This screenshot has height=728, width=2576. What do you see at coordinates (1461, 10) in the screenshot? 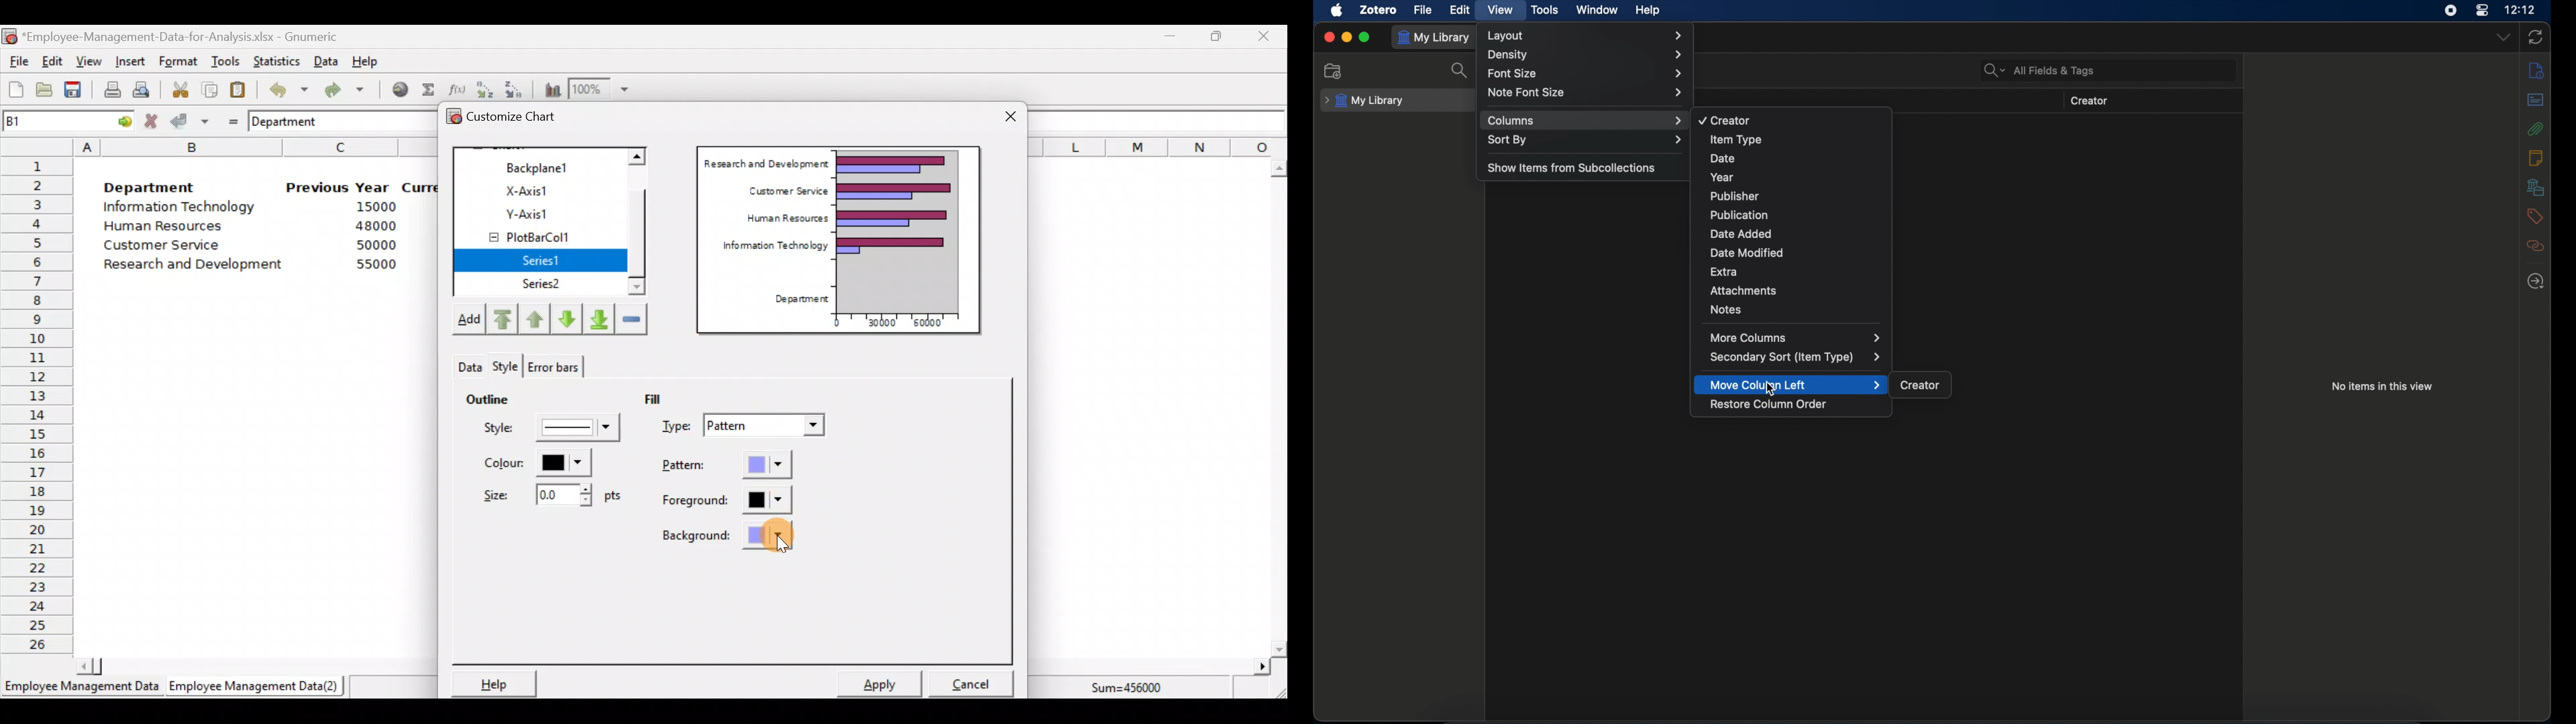
I see `edit` at bounding box center [1461, 10].